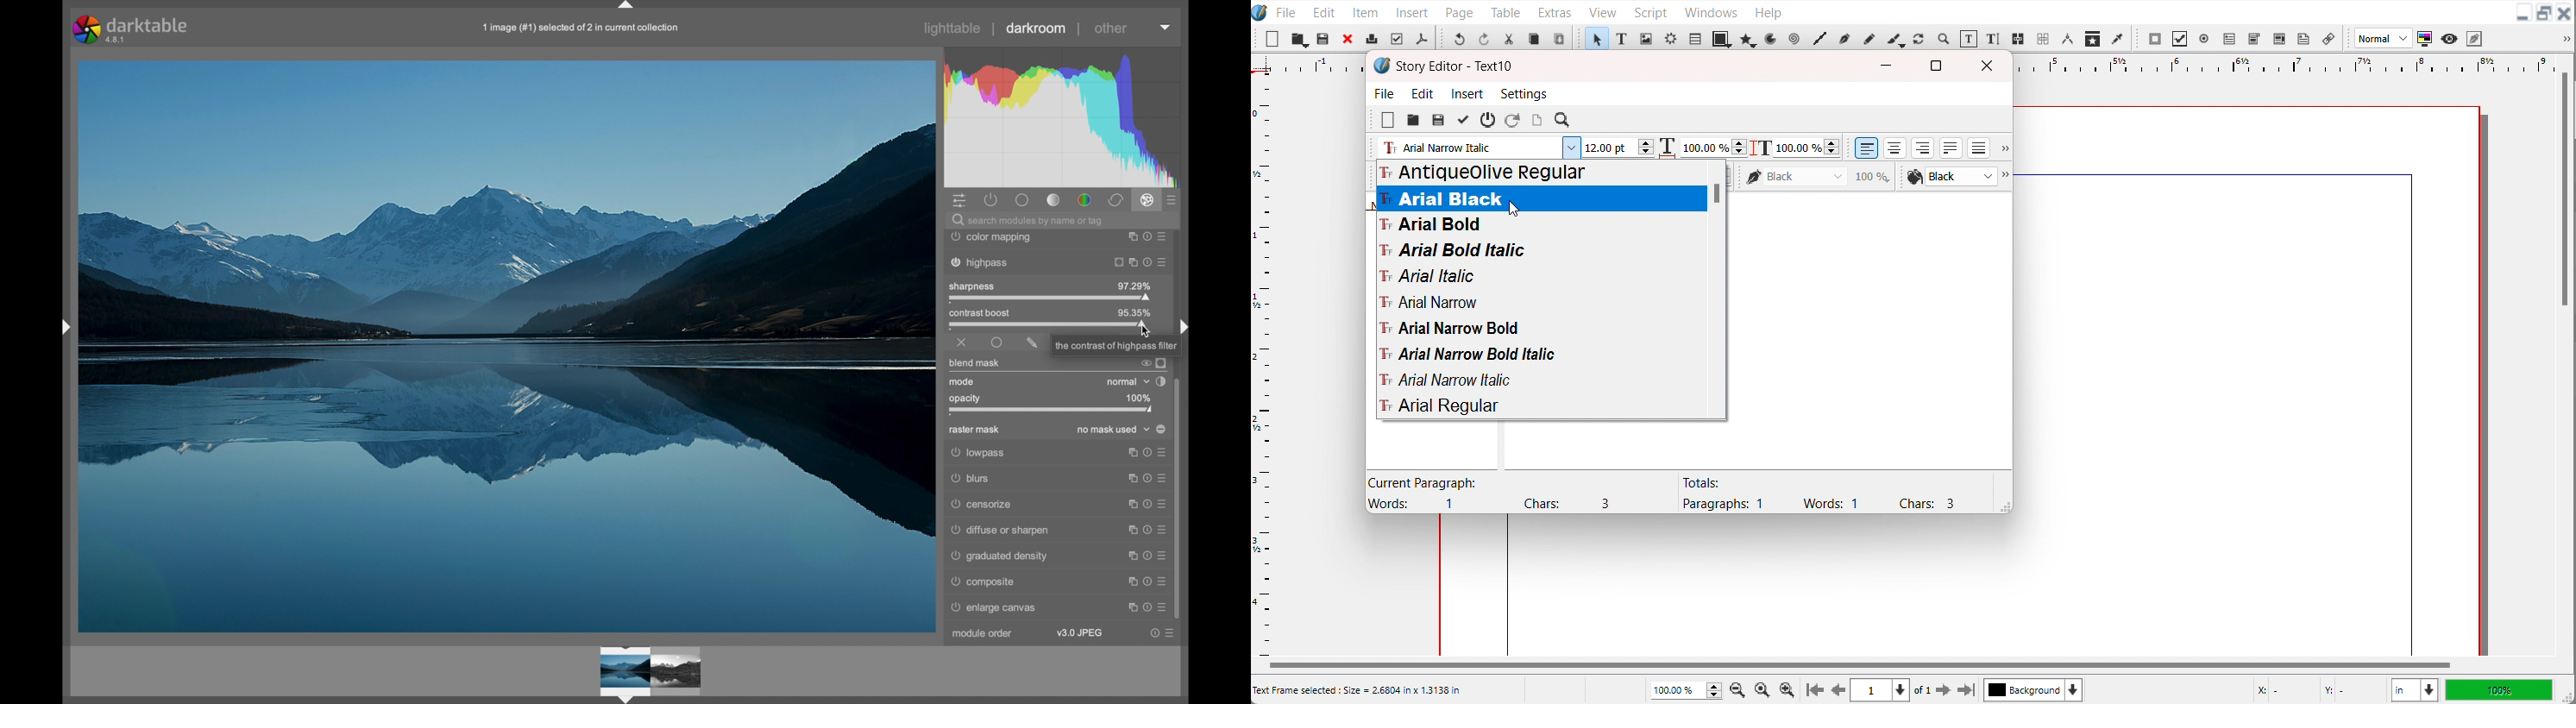  What do you see at coordinates (1540, 380) in the screenshot?
I see `Font` at bounding box center [1540, 380].